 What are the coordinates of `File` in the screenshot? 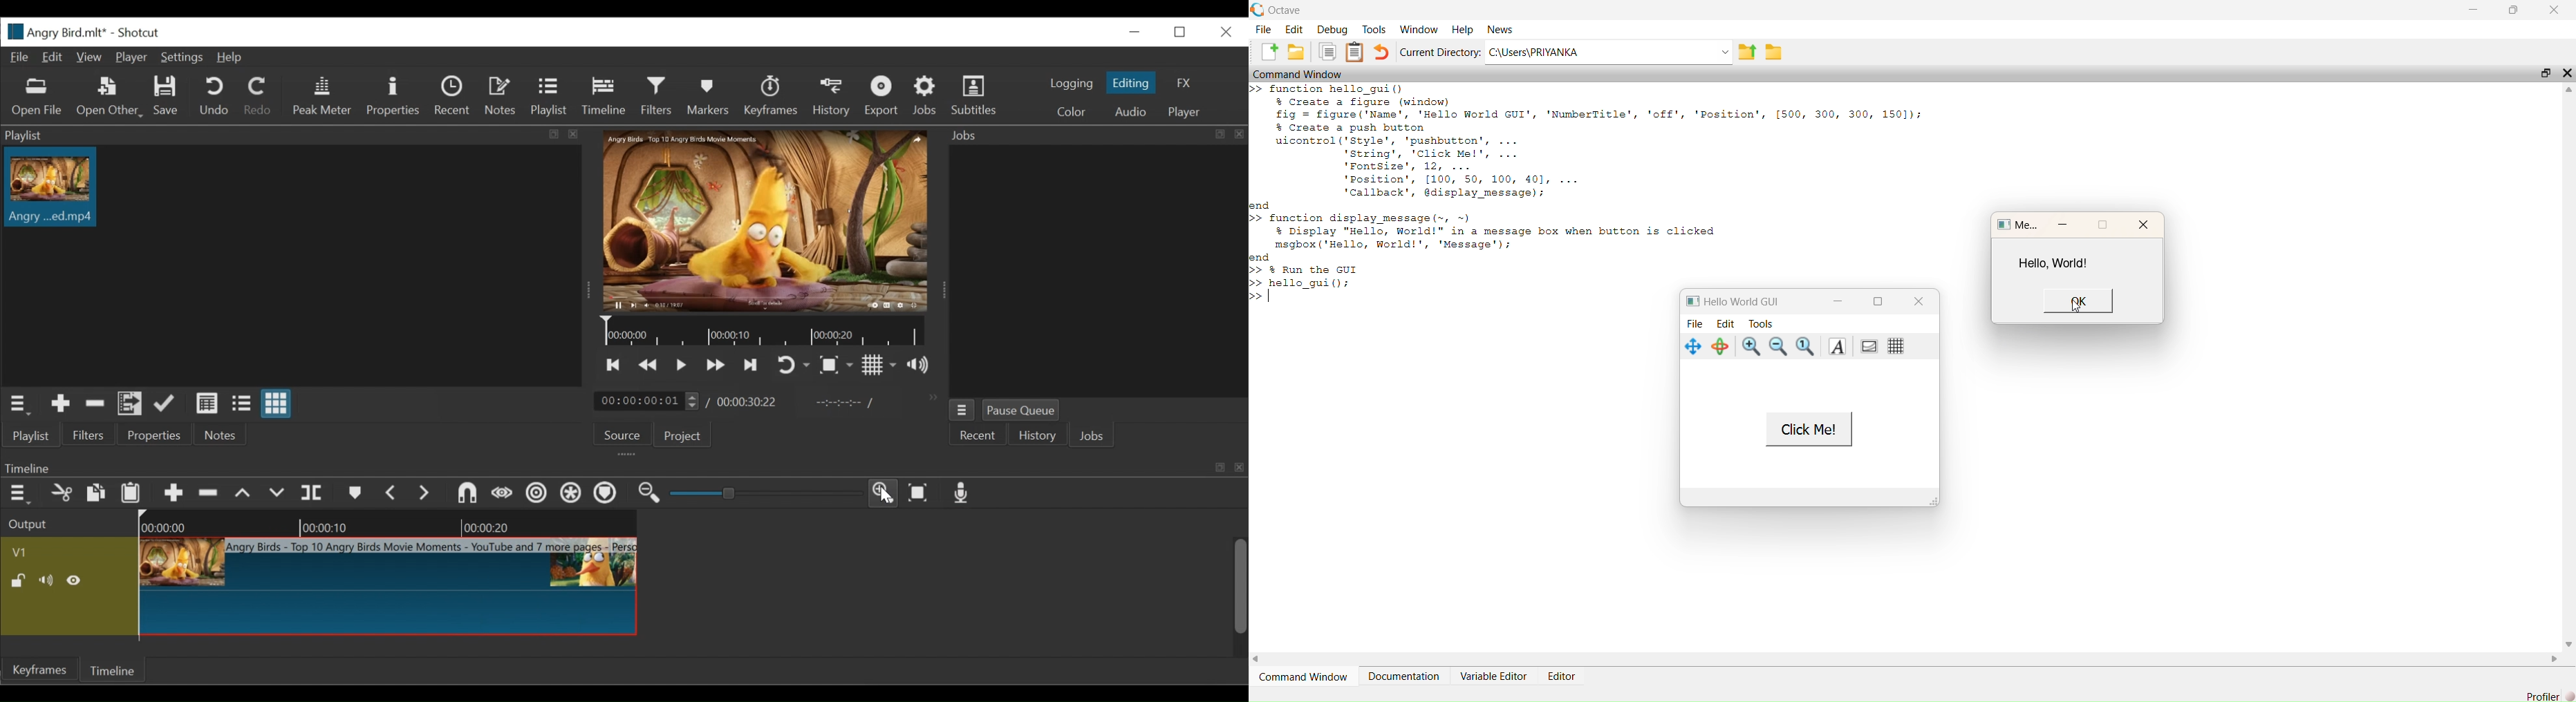 It's located at (1262, 29).